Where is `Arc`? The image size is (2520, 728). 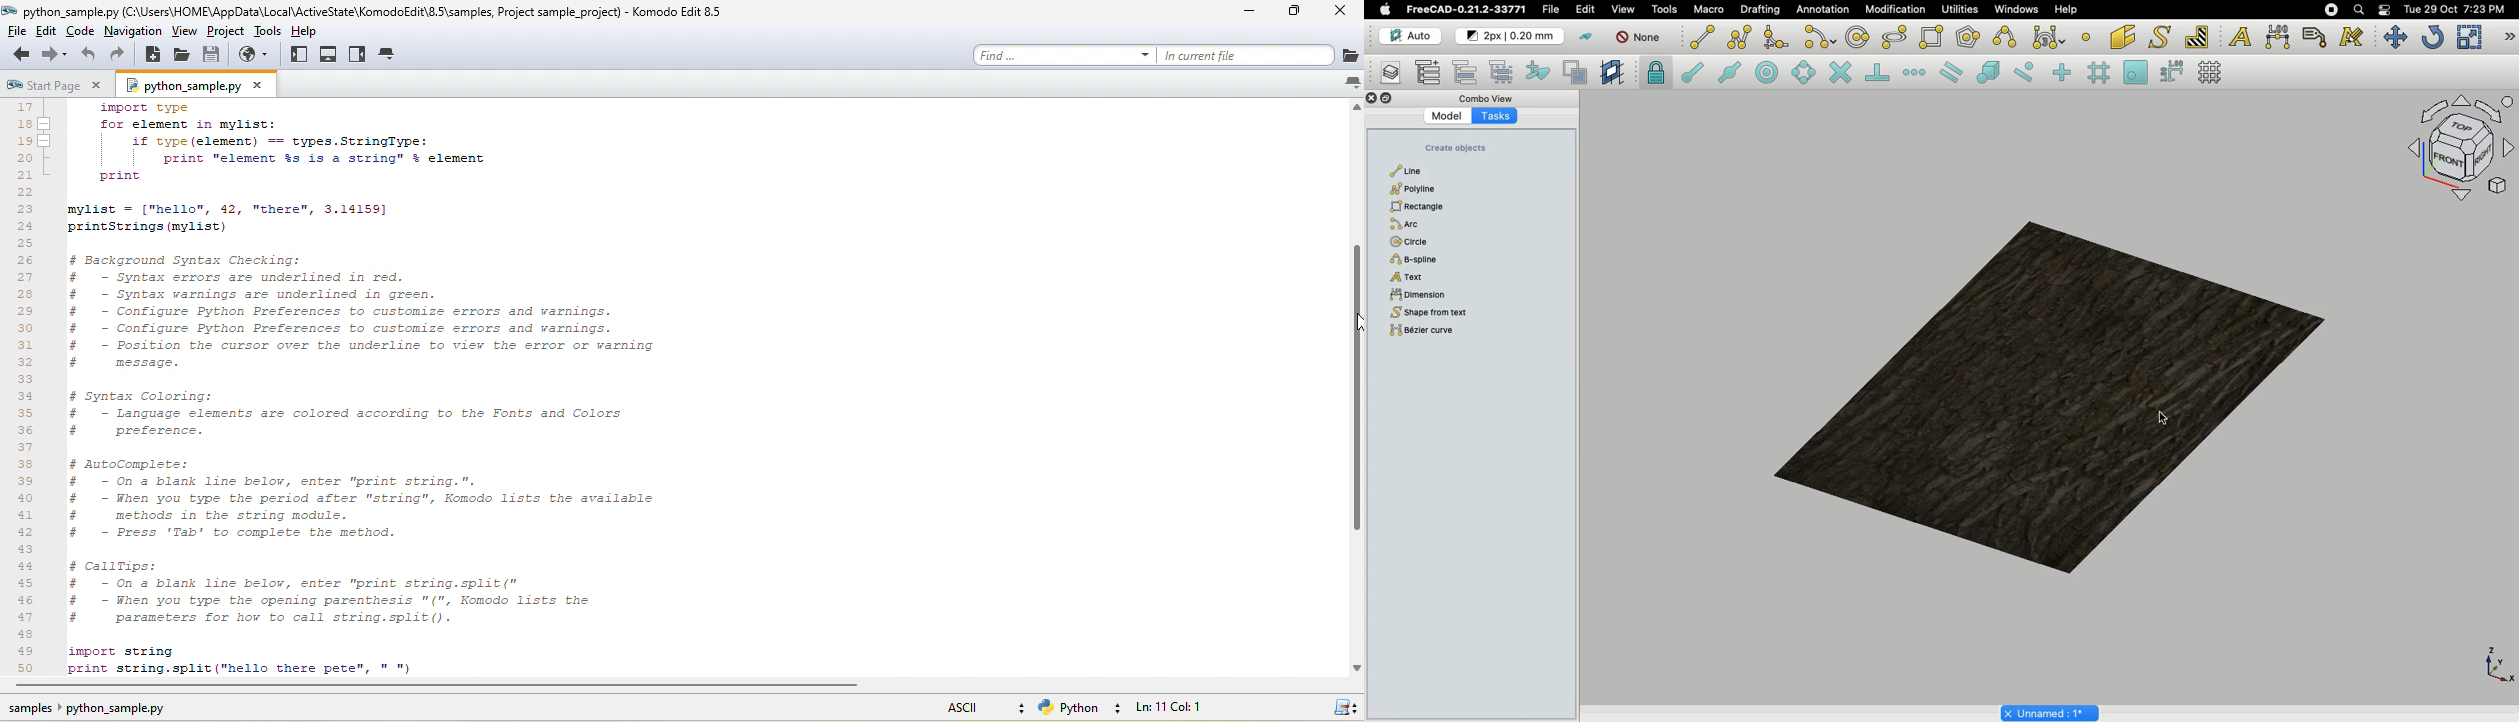
Arc is located at coordinates (1401, 224).